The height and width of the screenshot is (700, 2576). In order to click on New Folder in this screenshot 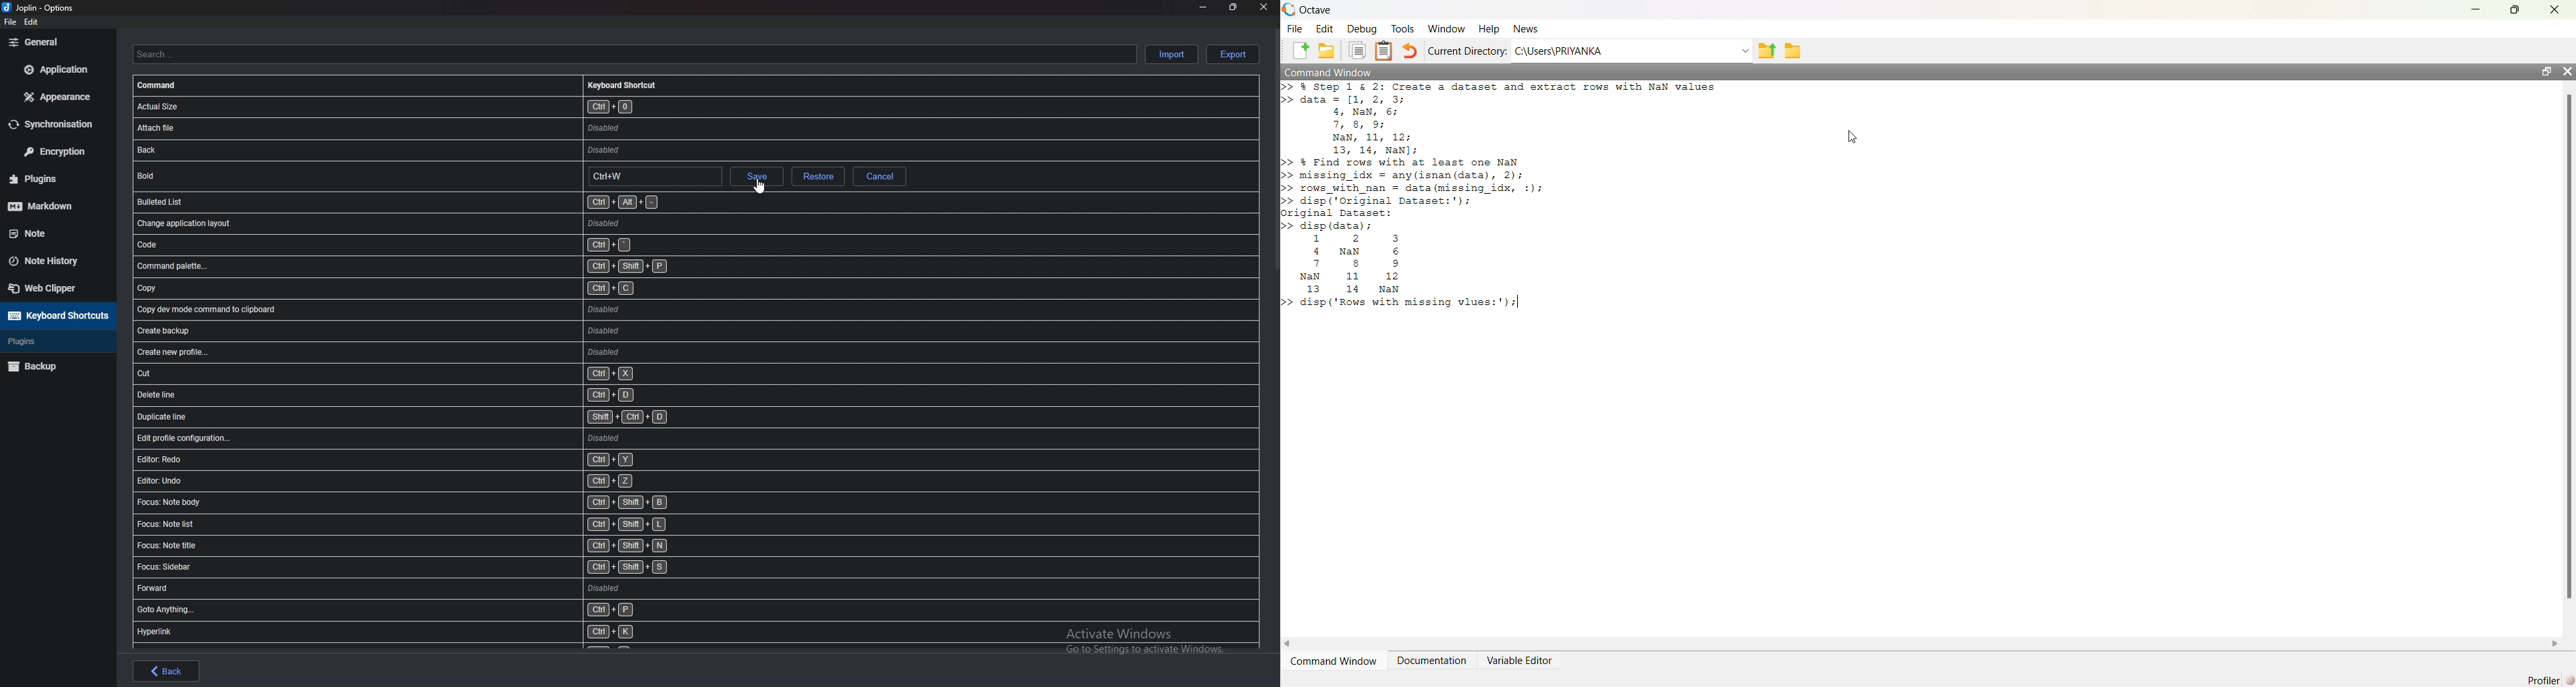, I will do `click(1327, 51)`.